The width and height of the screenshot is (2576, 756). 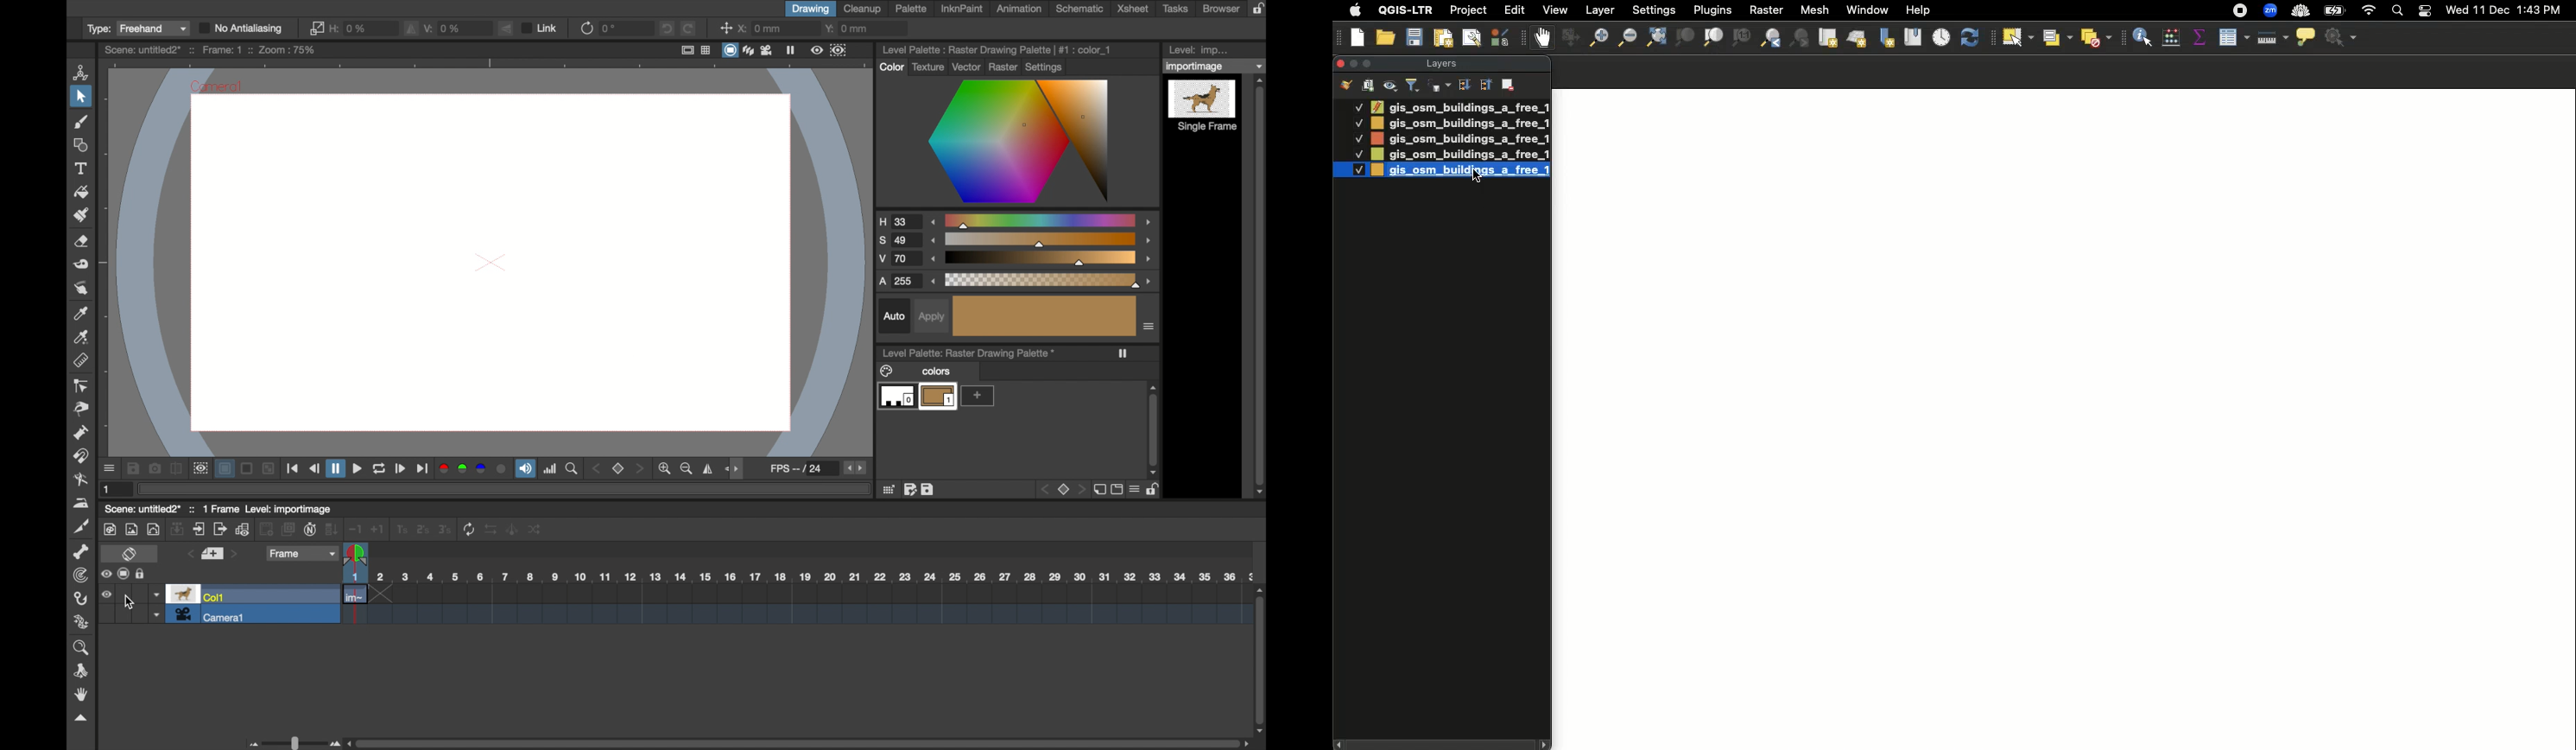 I want to click on Checked, so click(x=1358, y=122).